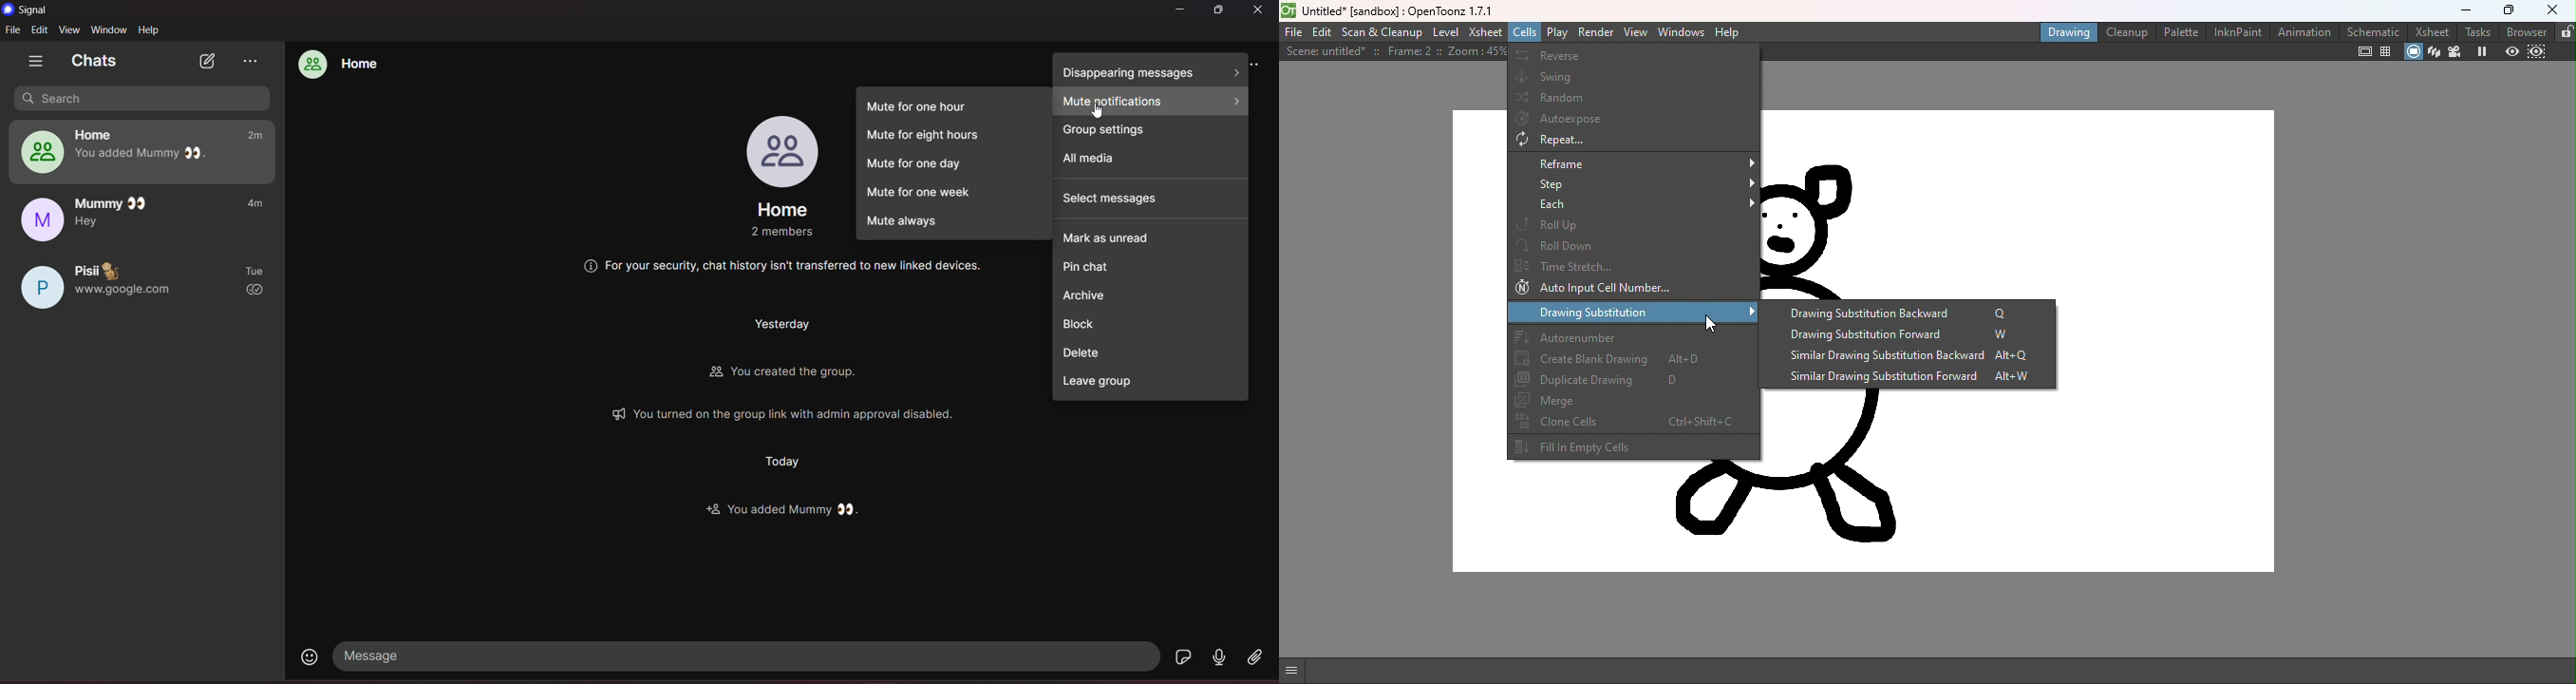 Image resolution: width=2576 pixels, height=700 pixels. I want to click on title, so click(37, 9).